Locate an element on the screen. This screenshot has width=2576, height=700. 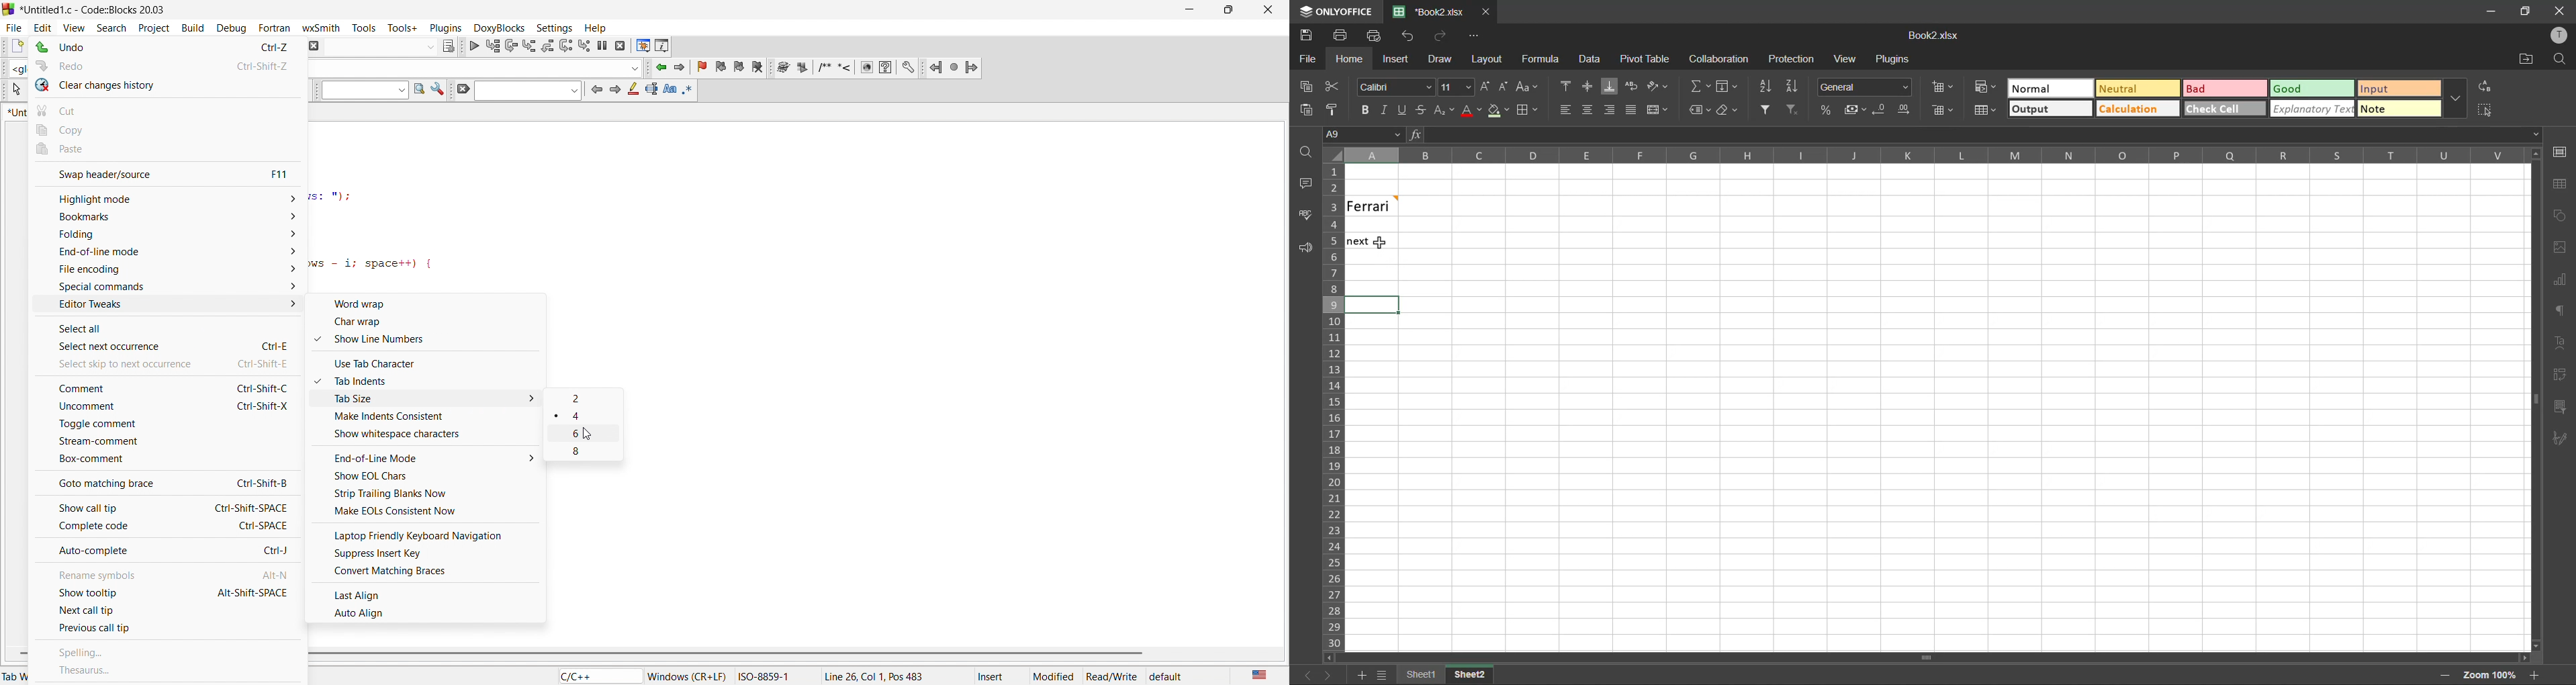
search bar is located at coordinates (527, 92).